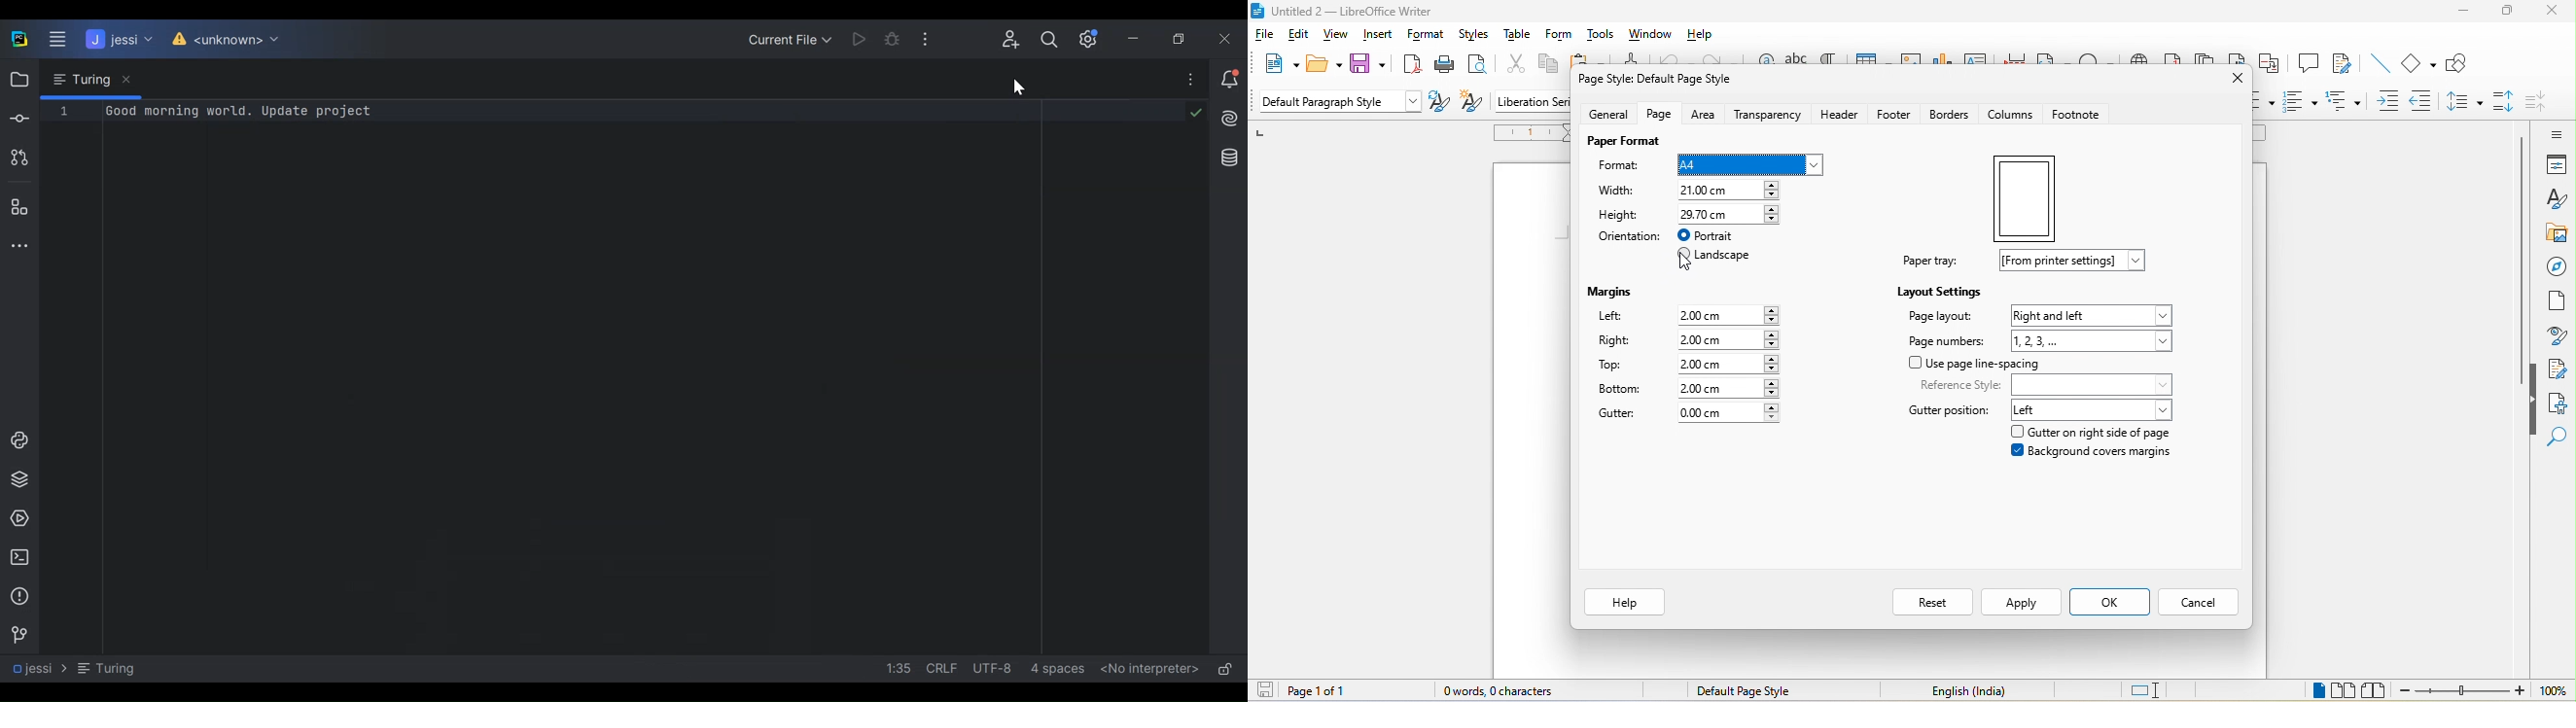 The height and width of the screenshot is (728, 2576). Describe the element at coordinates (1339, 103) in the screenshot. I see `Default paragraph style` at that location.